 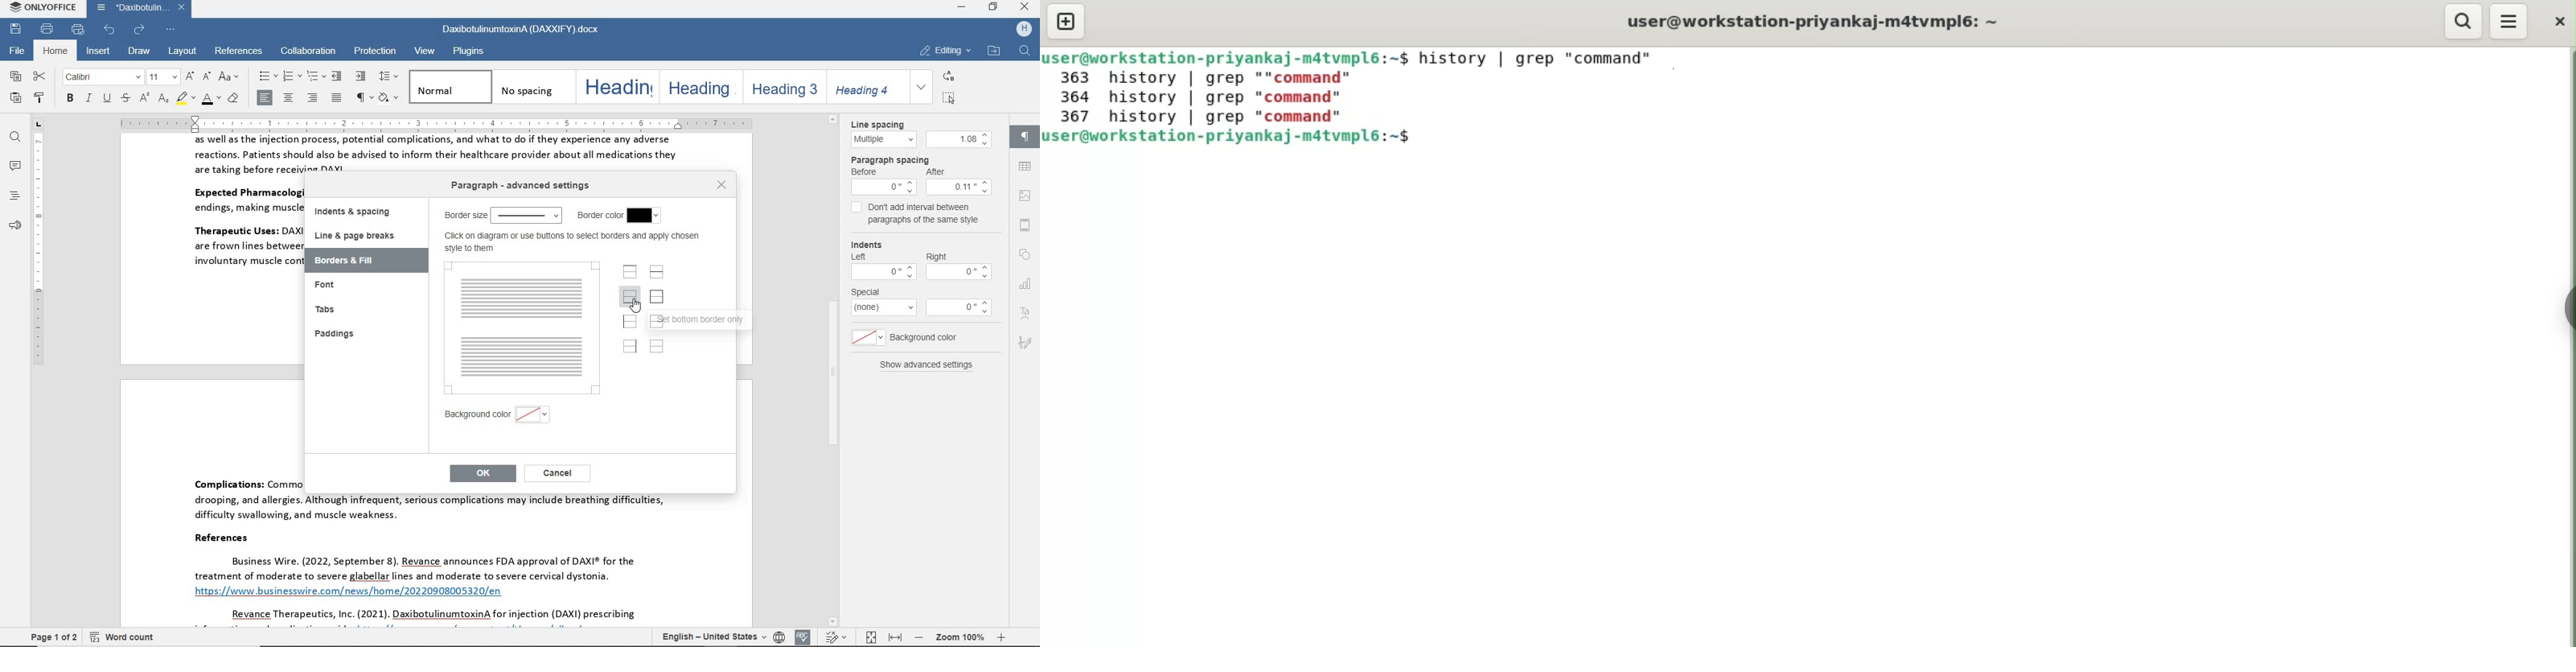 I want to click on font color, so click(x=211, y=100).